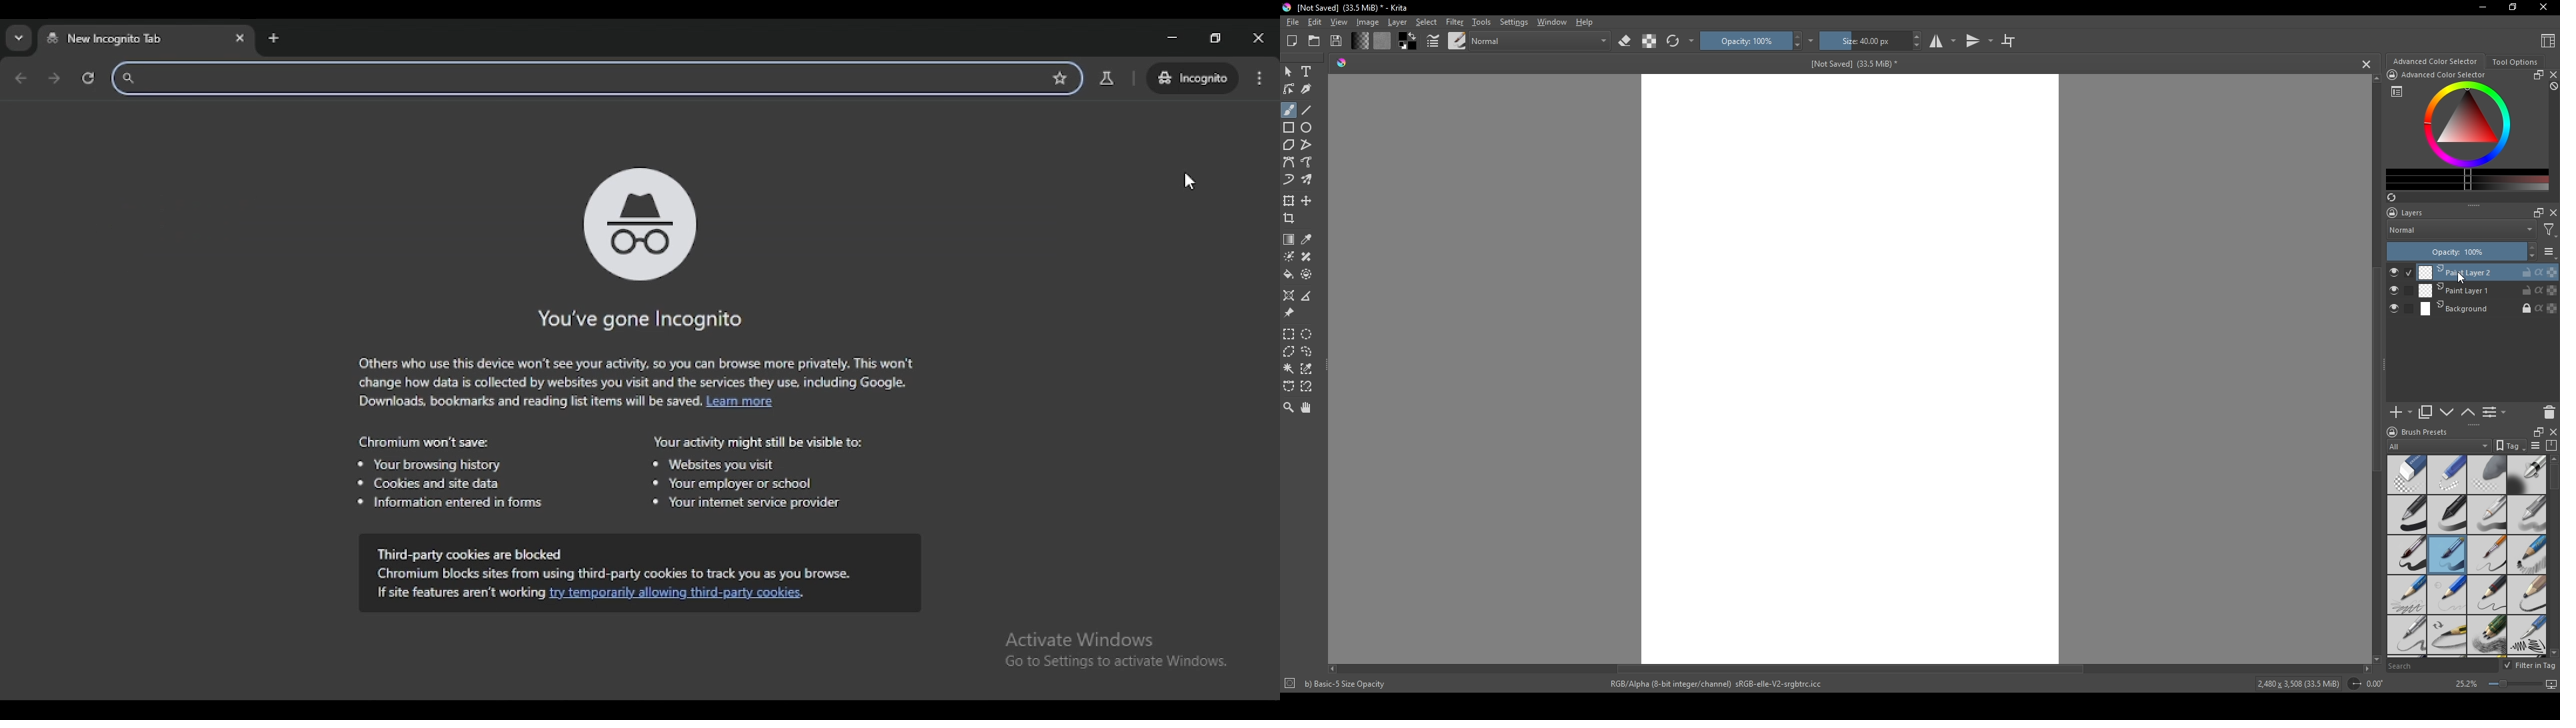 This screenshot has height=728, width=2576. I want to click on Tool Options, so click(2515, 62).